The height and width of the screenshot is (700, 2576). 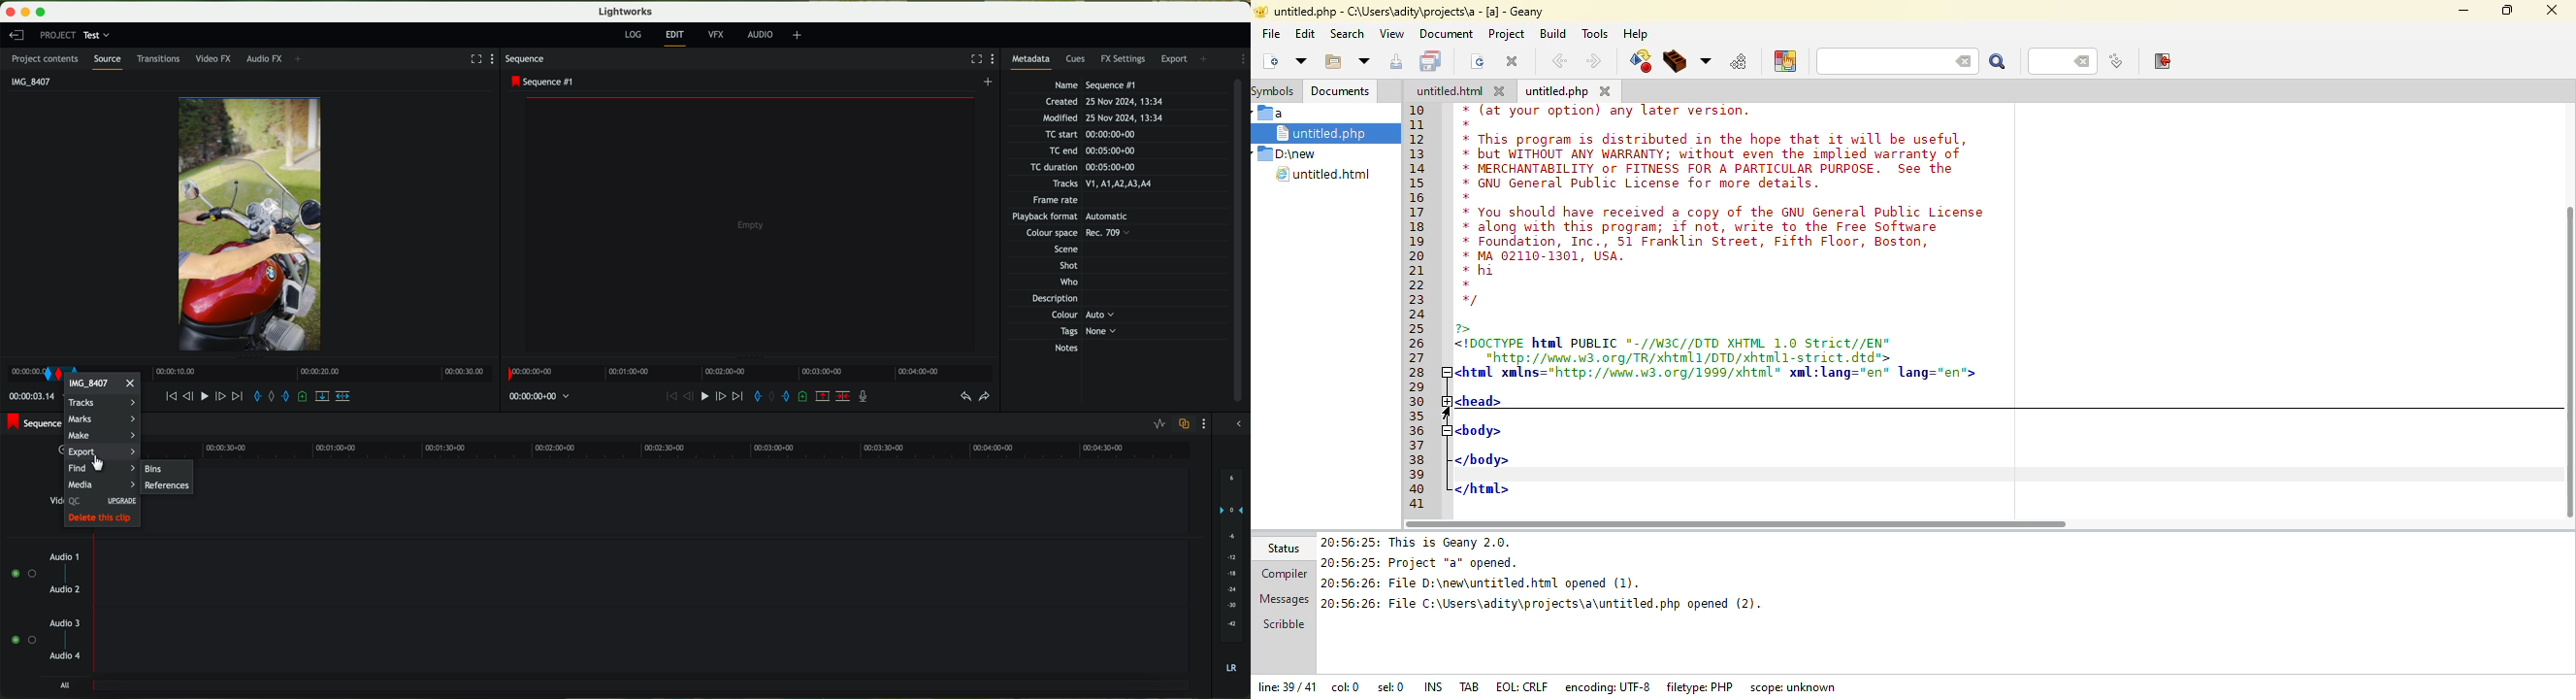 What do you see at coordinates (543, 82) in the screenshot?
I see `sequence #1` at bounding box center [543, 82].